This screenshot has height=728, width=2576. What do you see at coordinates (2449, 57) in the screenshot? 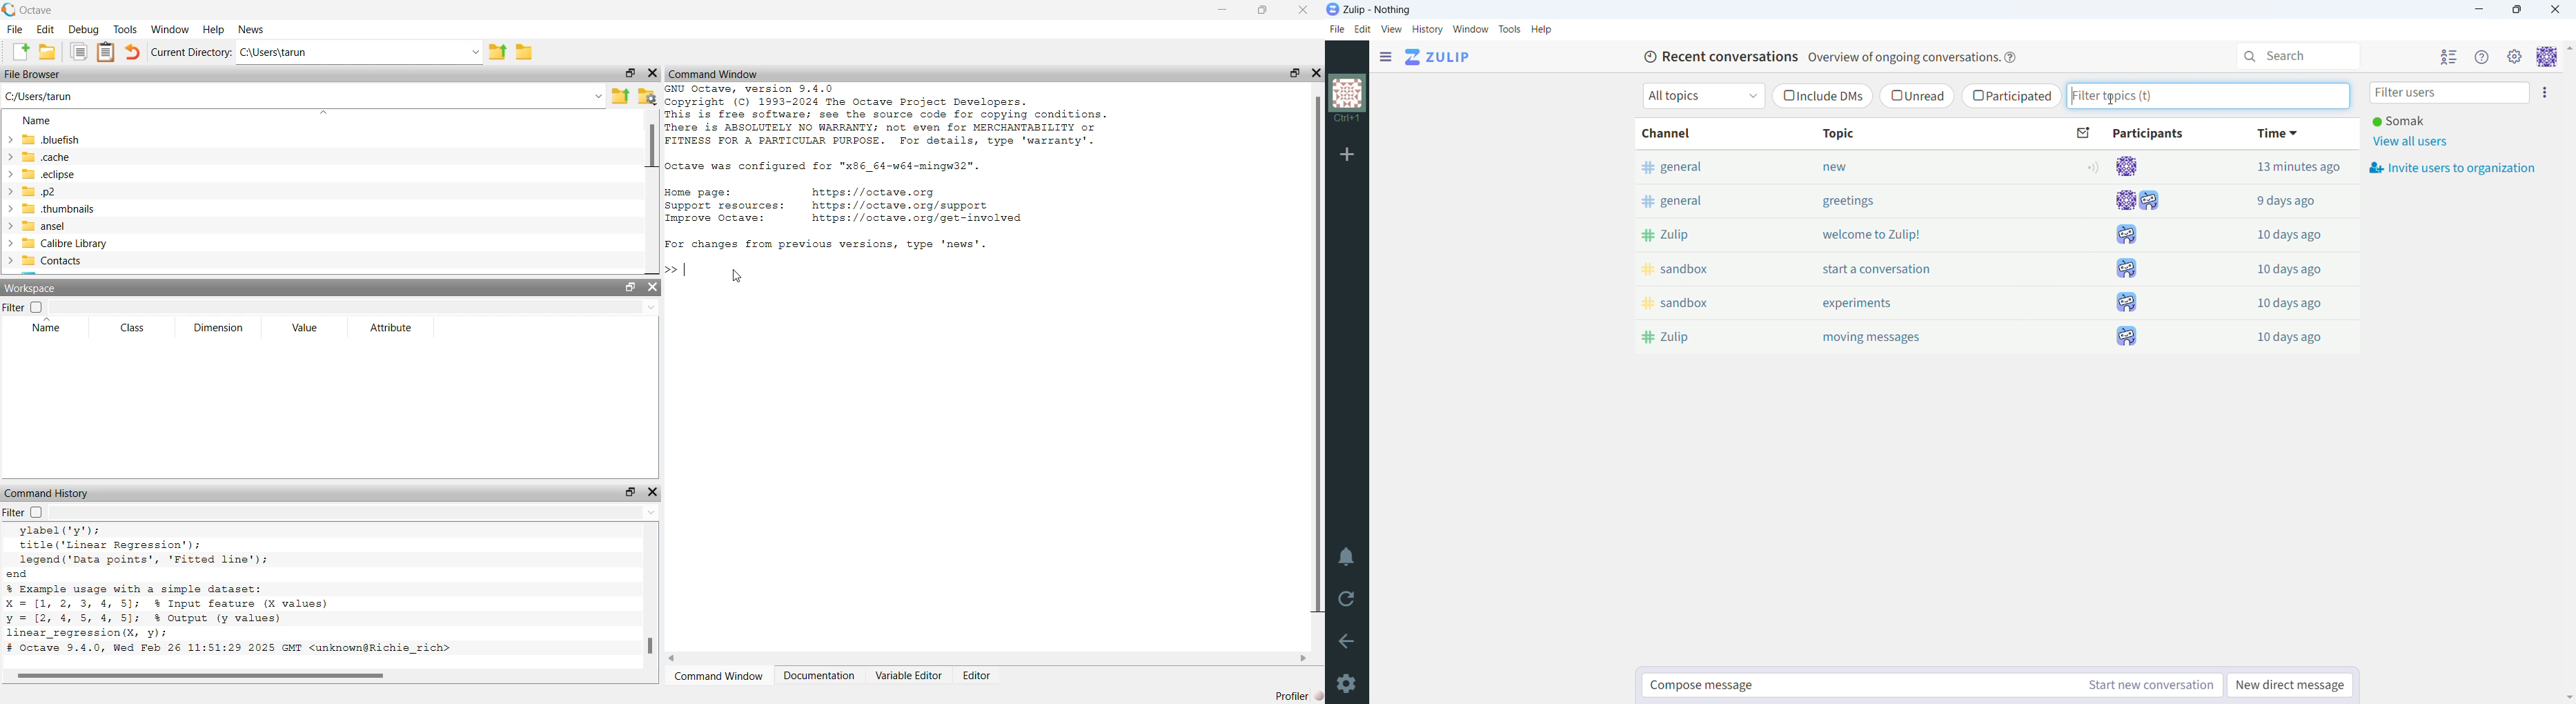
I see `hide all users` at bounding box center [2449, 57].